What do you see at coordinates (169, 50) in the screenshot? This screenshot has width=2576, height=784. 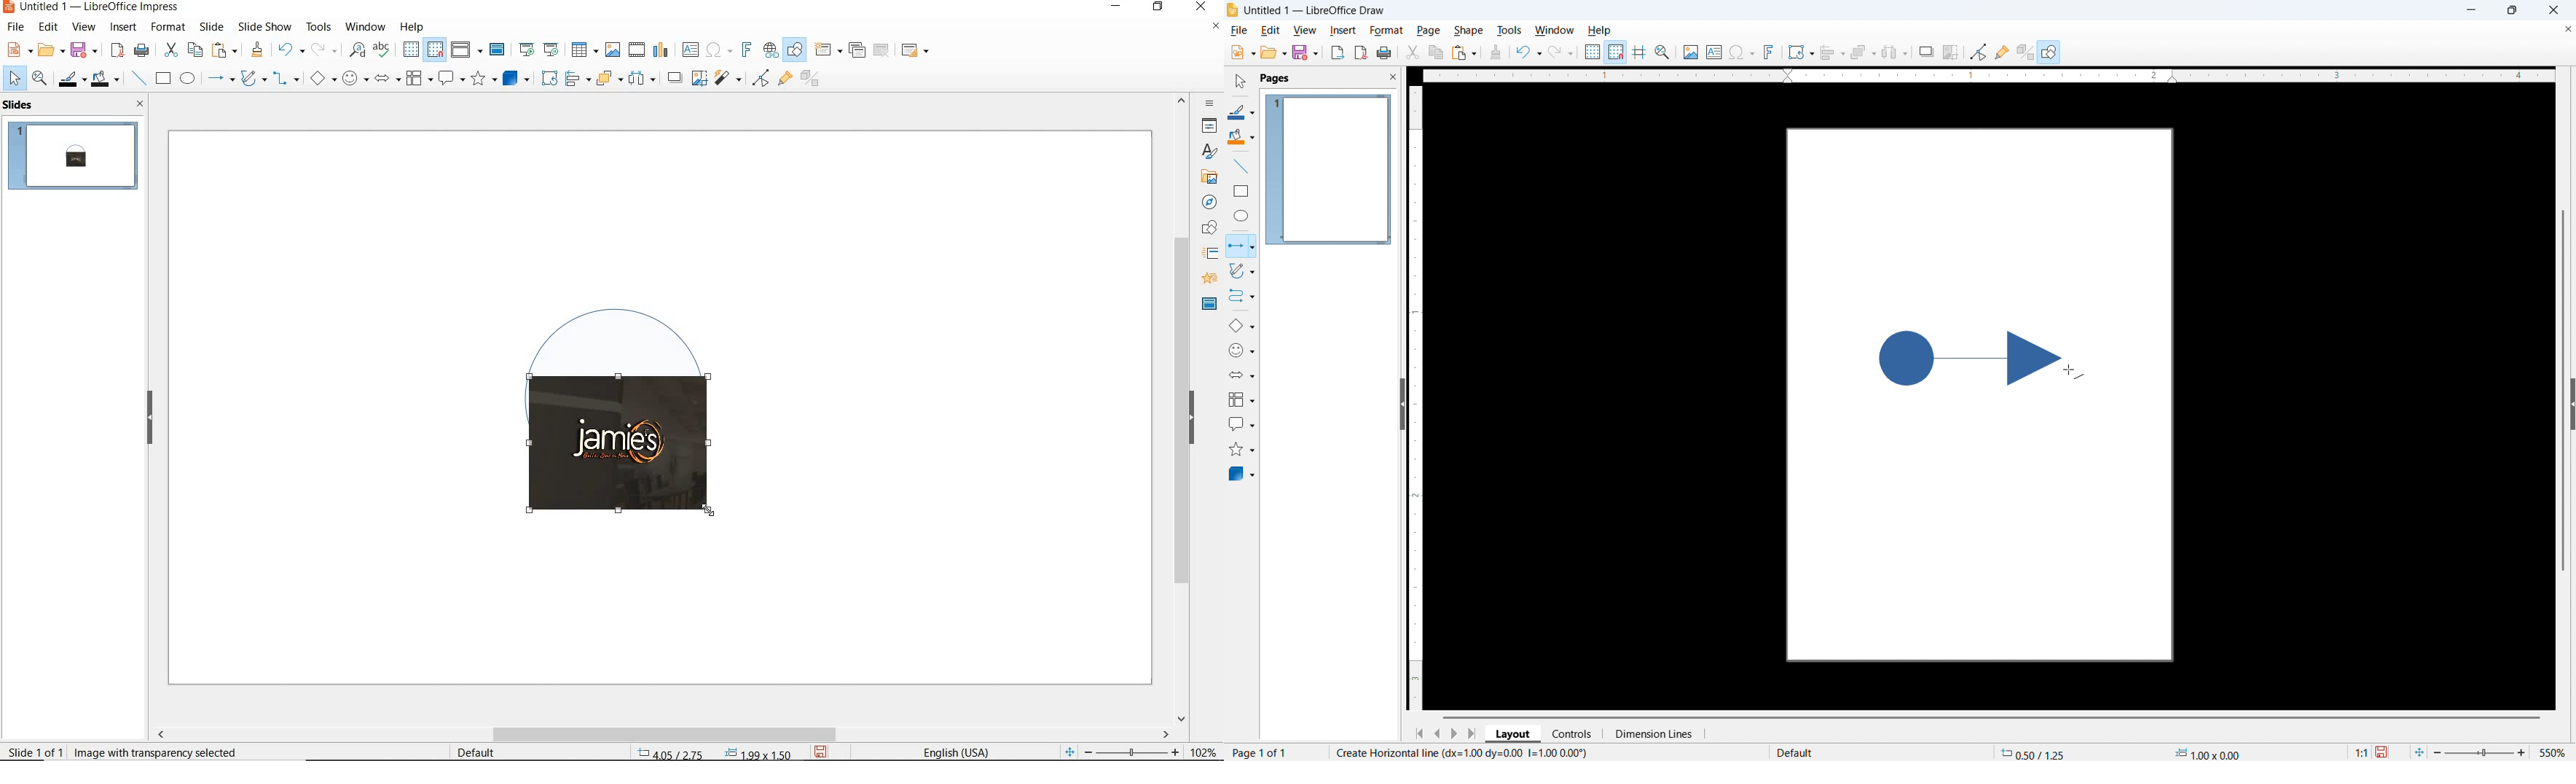 I see `cut` at bounding box center [169, 50].